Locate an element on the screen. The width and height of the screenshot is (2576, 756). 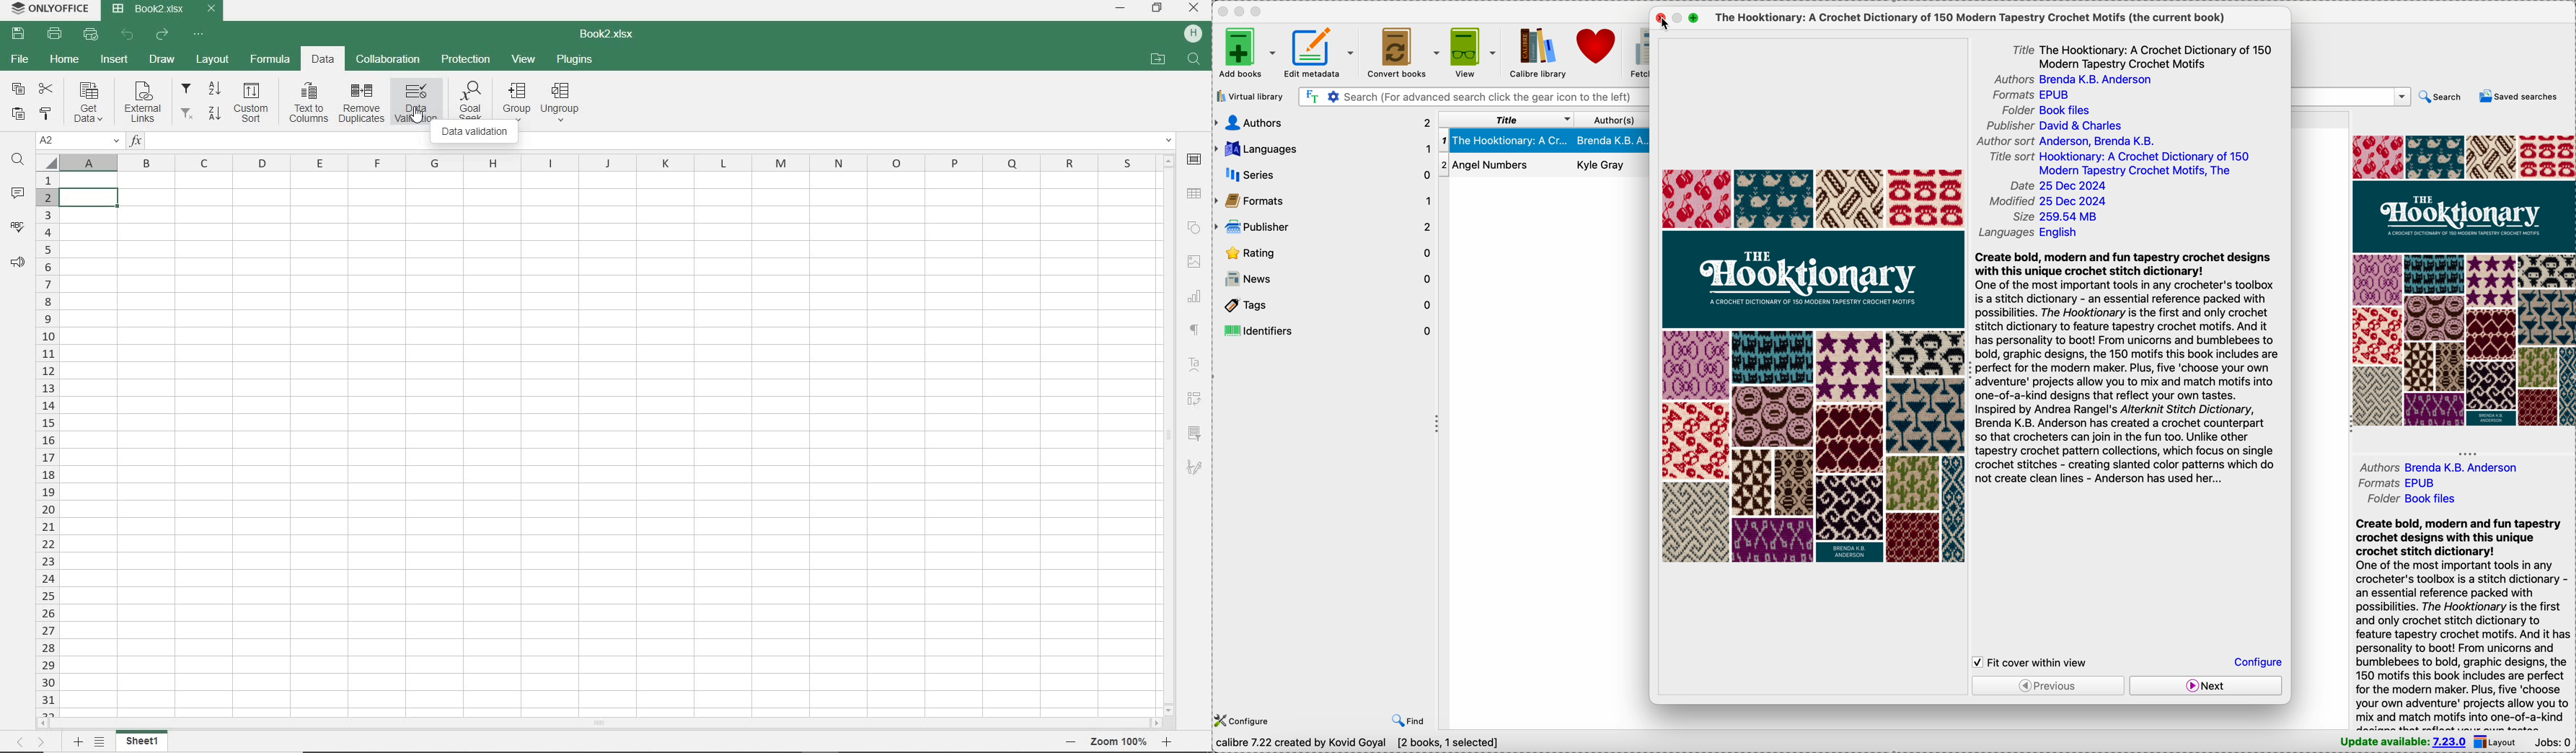
previous is located at coordinates (2047, 686).